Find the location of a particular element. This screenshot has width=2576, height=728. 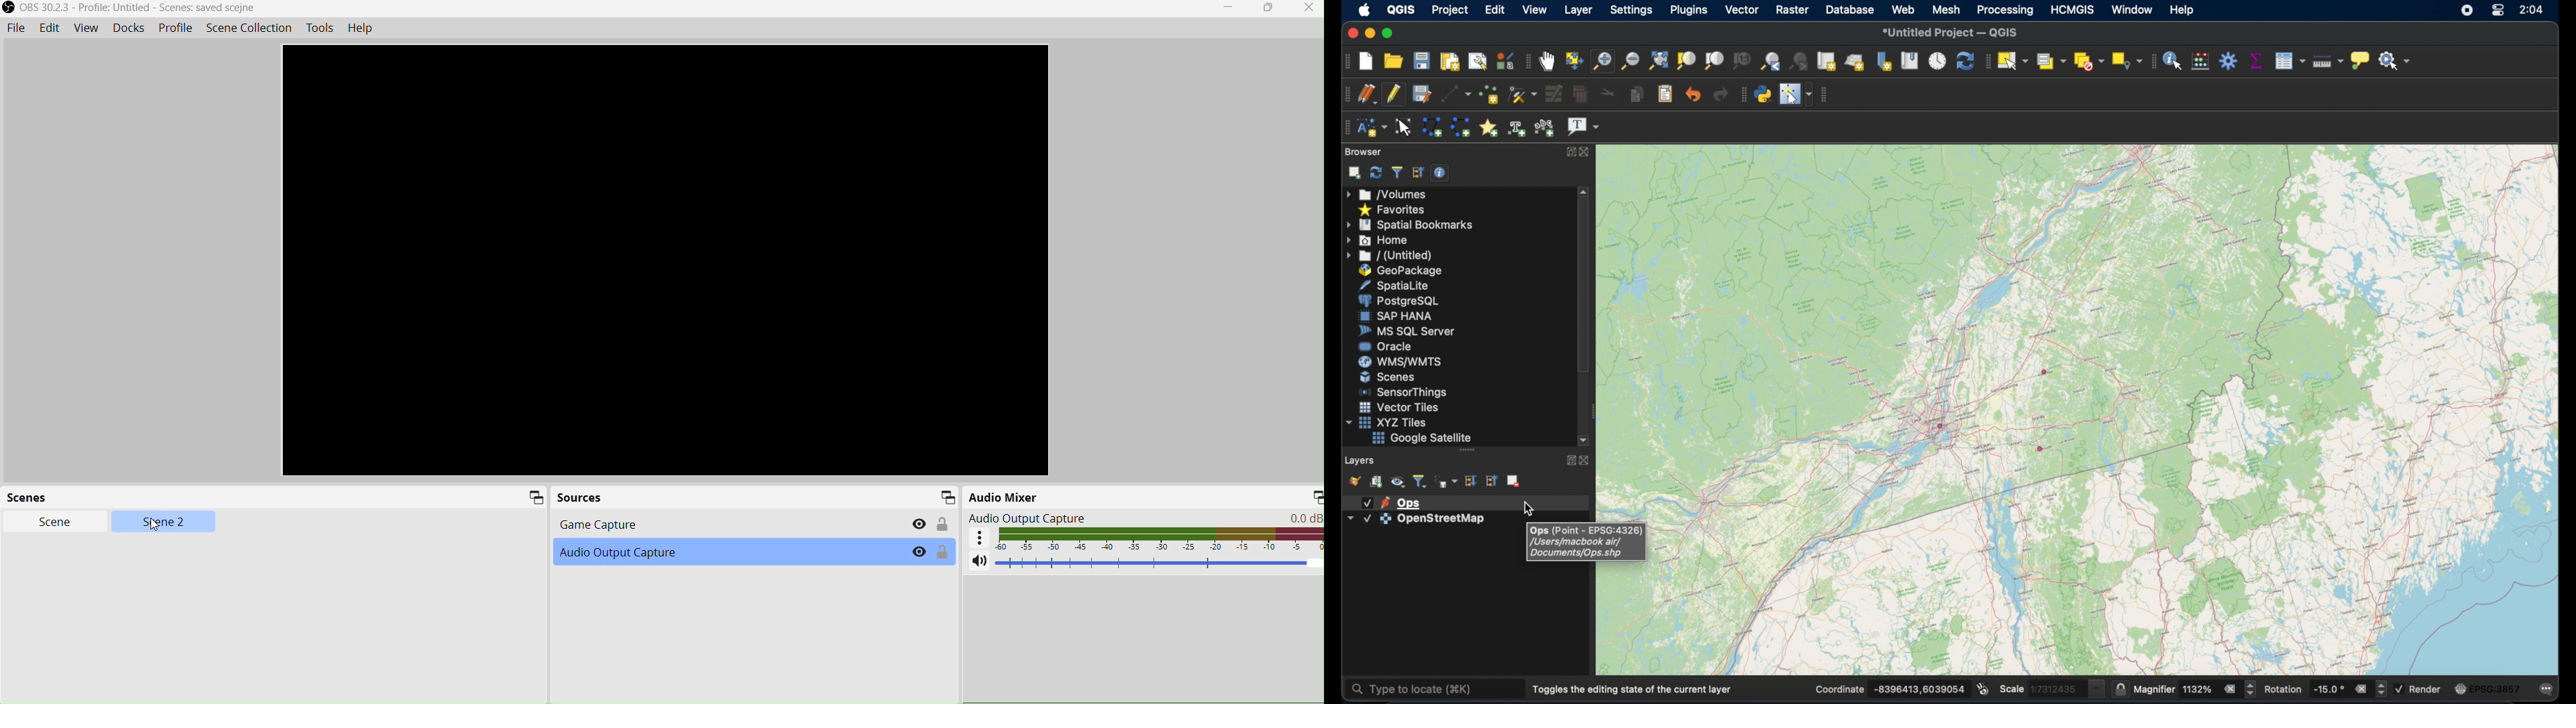

current cos is located at coordinates (2488, 688).